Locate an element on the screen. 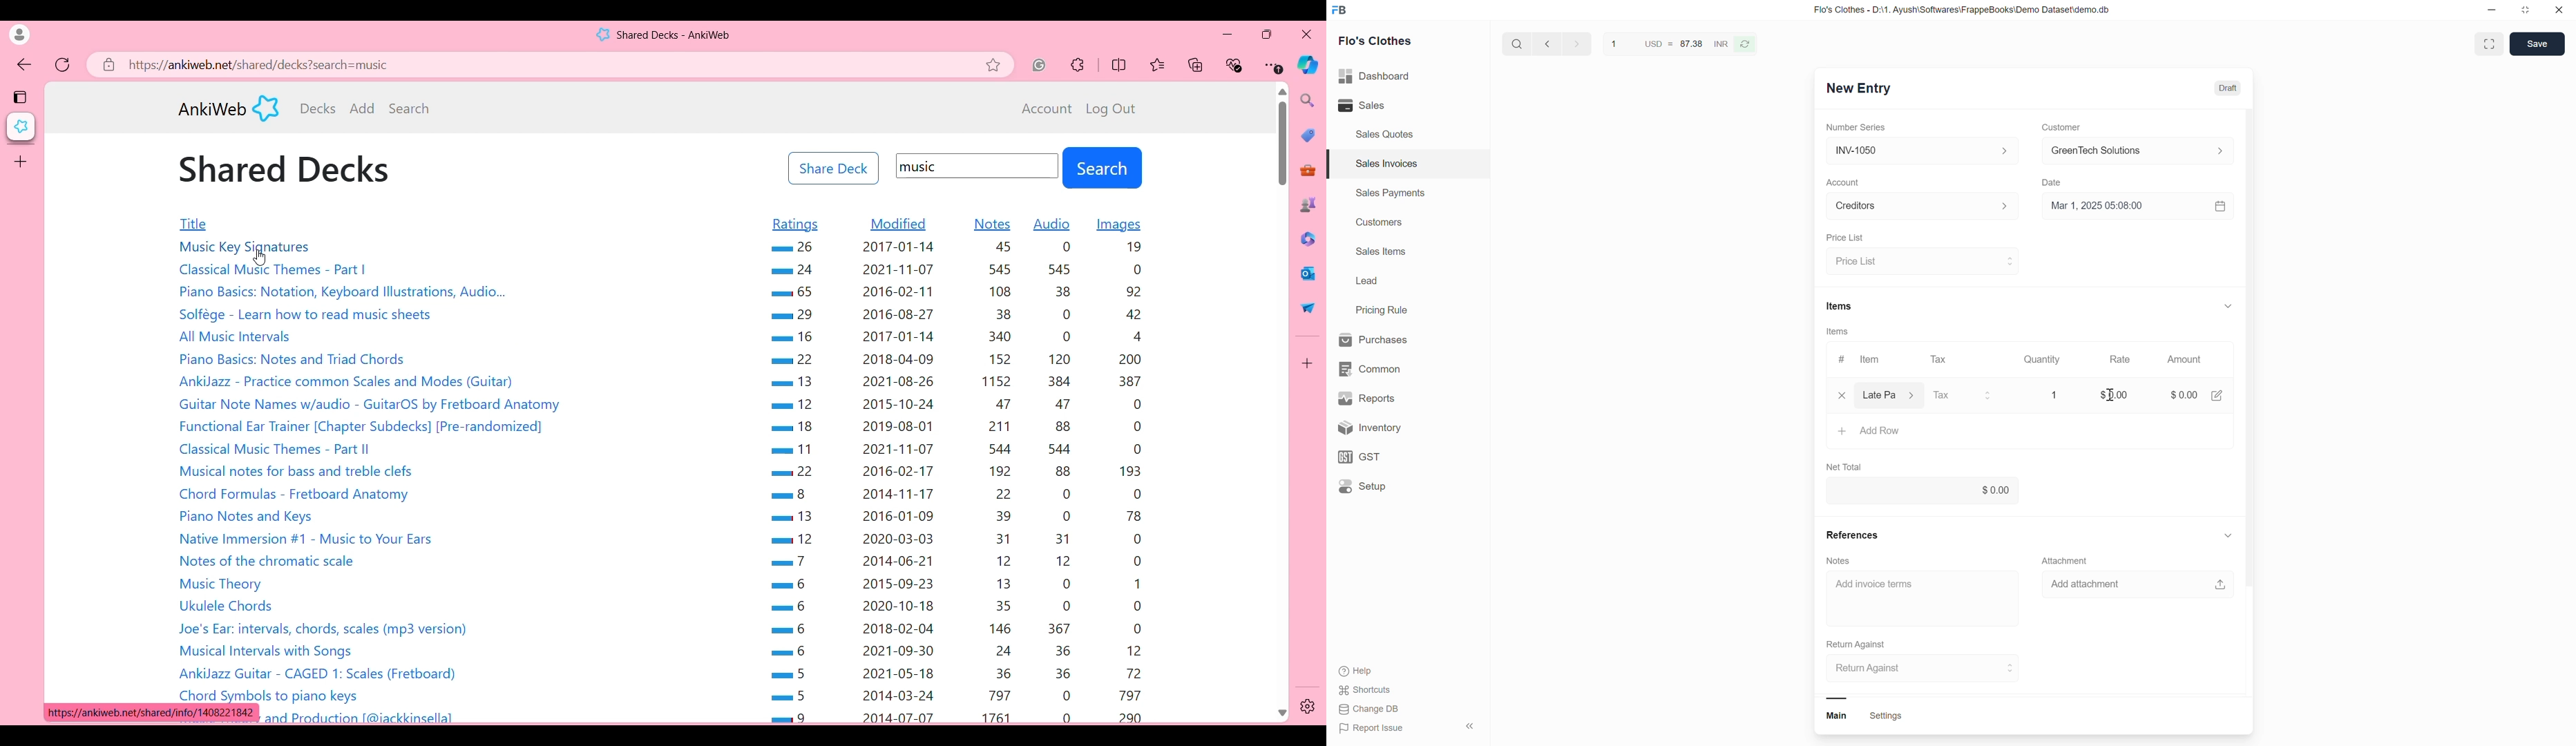  Add row  is located at coordinates (1881, 430).